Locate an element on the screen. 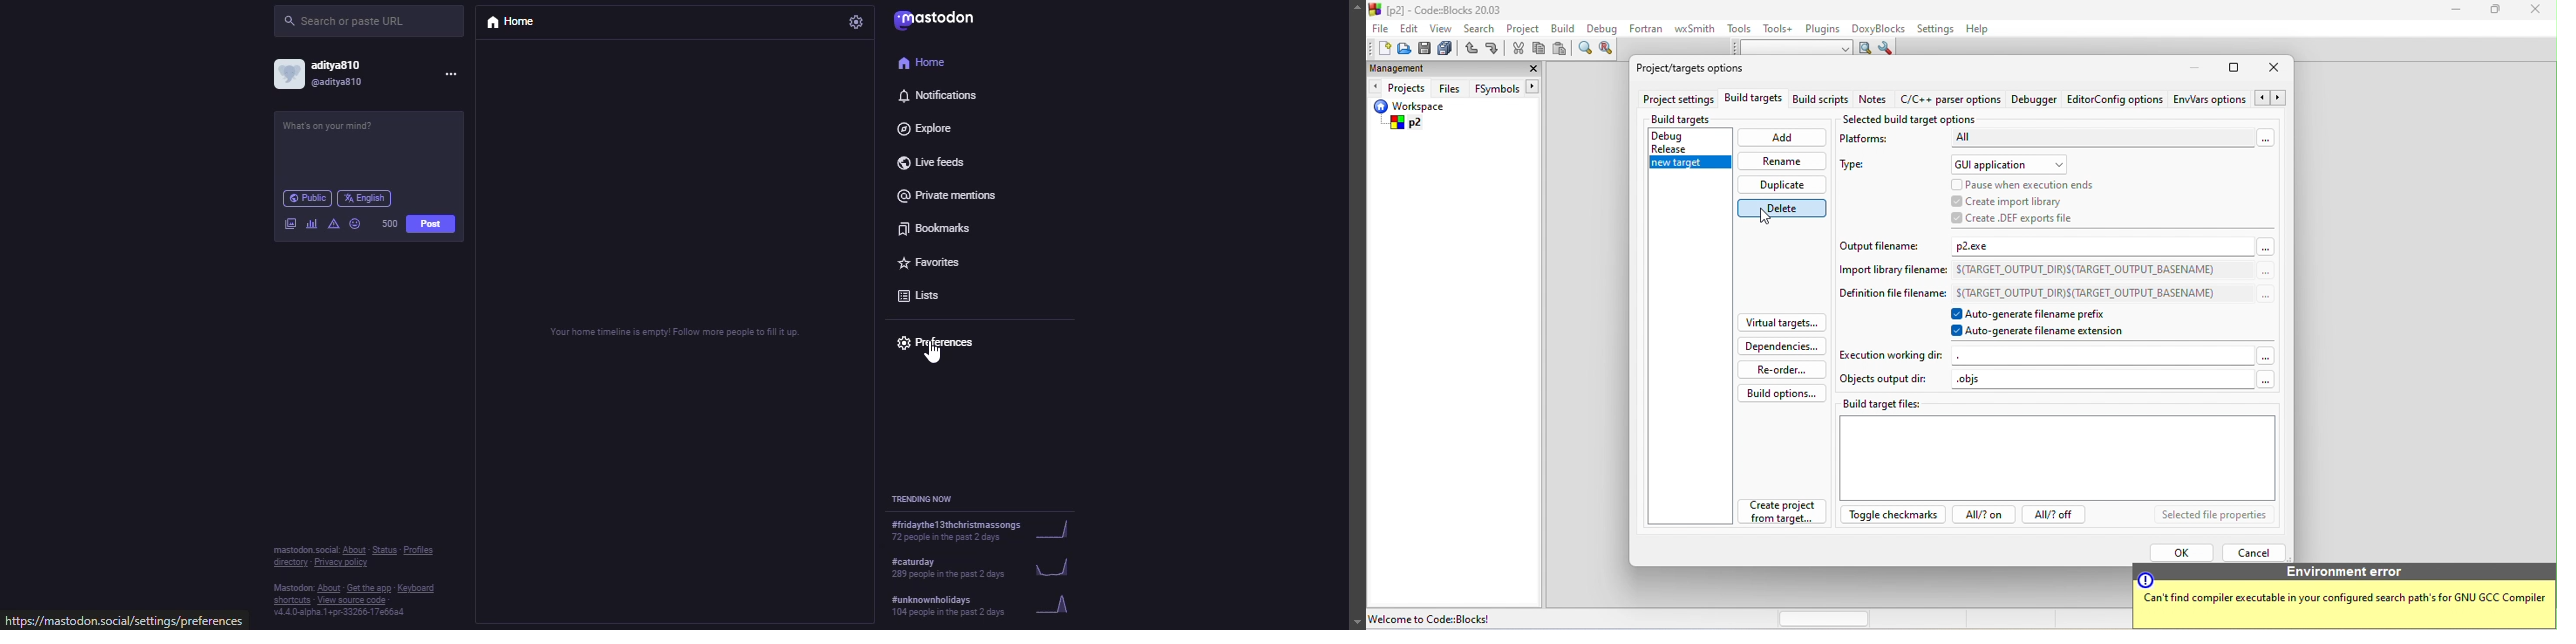 This screenshot has height=644, width=2576. Environmental error Can't find compiler executable in your configured search paths for GNU GCC Compiler is located at coordinates (2340, 595).